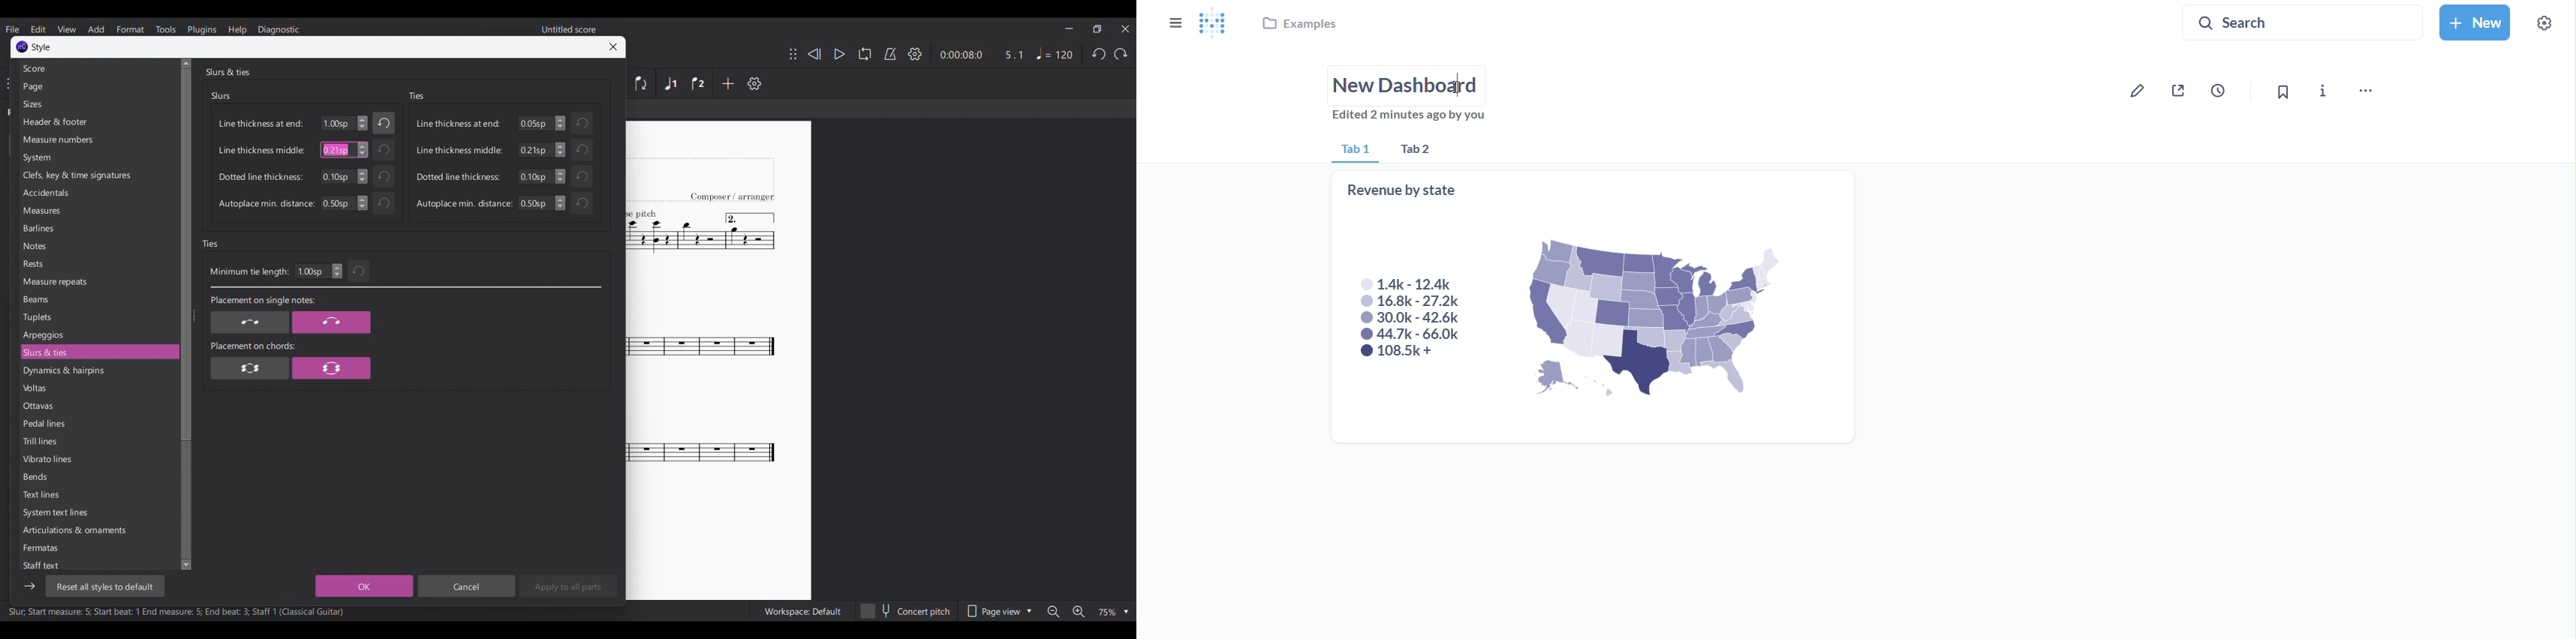  What do you see at coordinates (330, 149) in the screenshot?
I see `Cursor` at bounding box center [330, 149].